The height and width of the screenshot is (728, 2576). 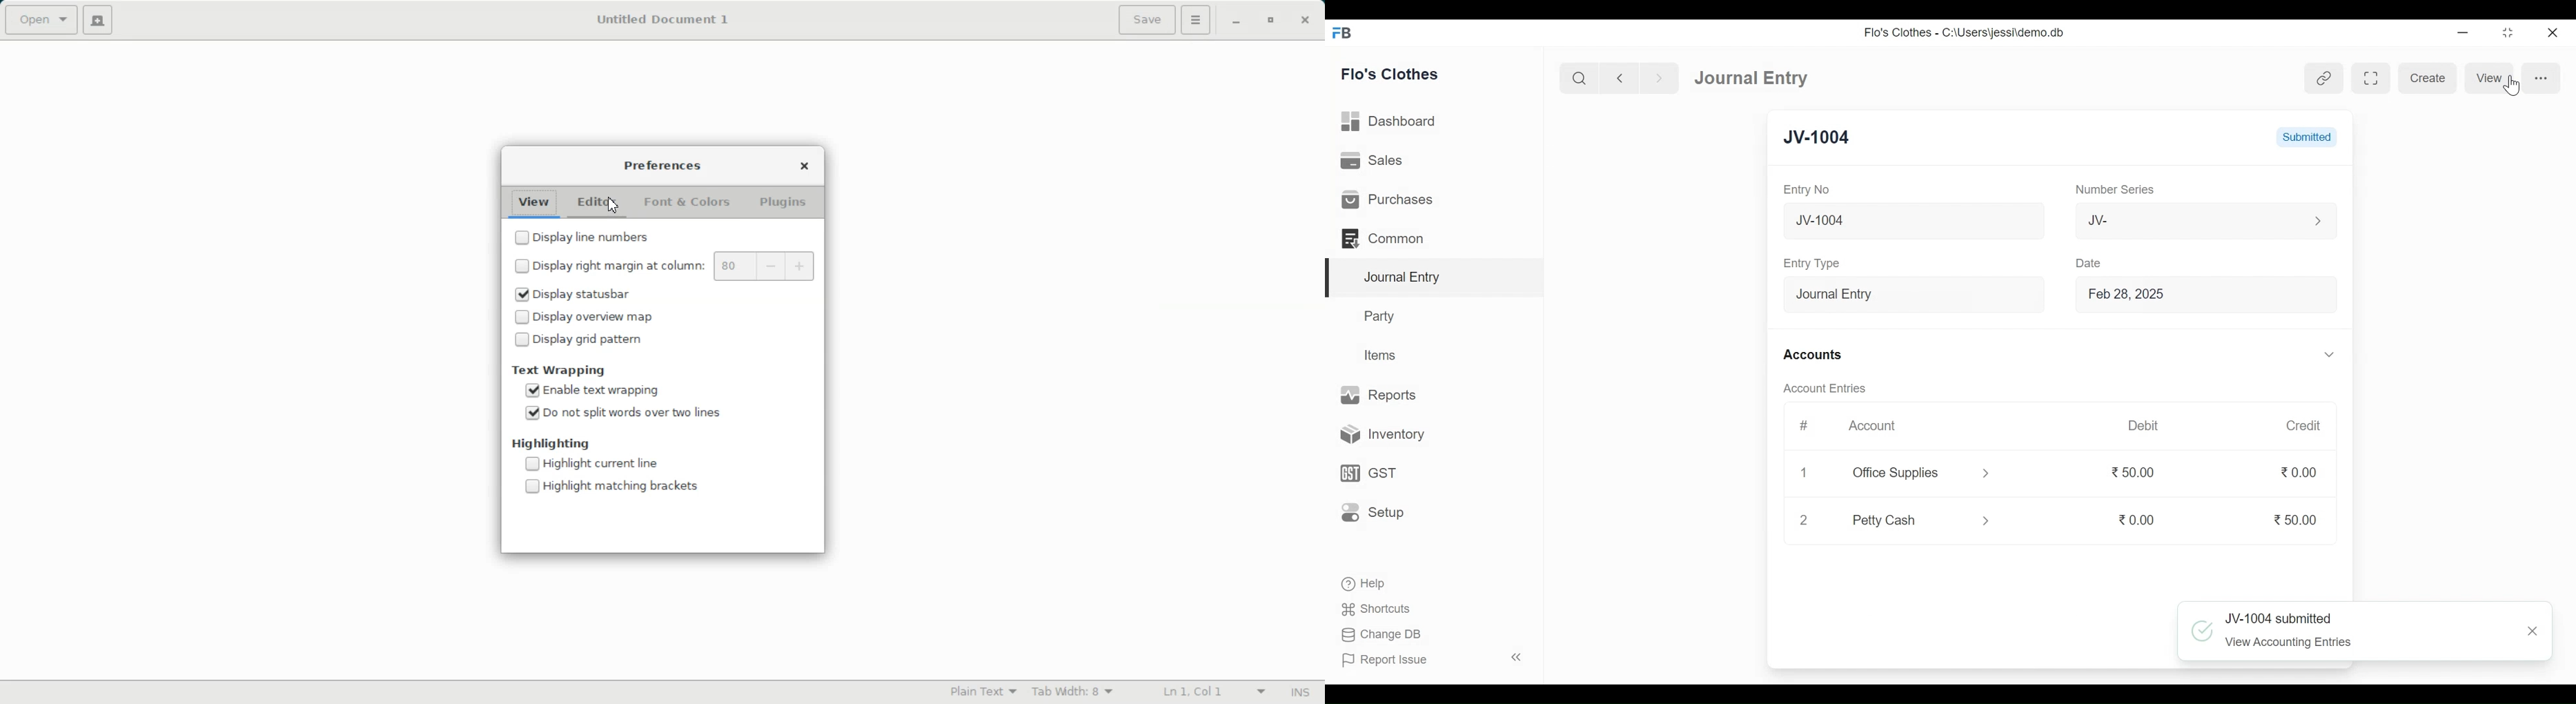 I want to click on GST, so click(x=1367, y=475).